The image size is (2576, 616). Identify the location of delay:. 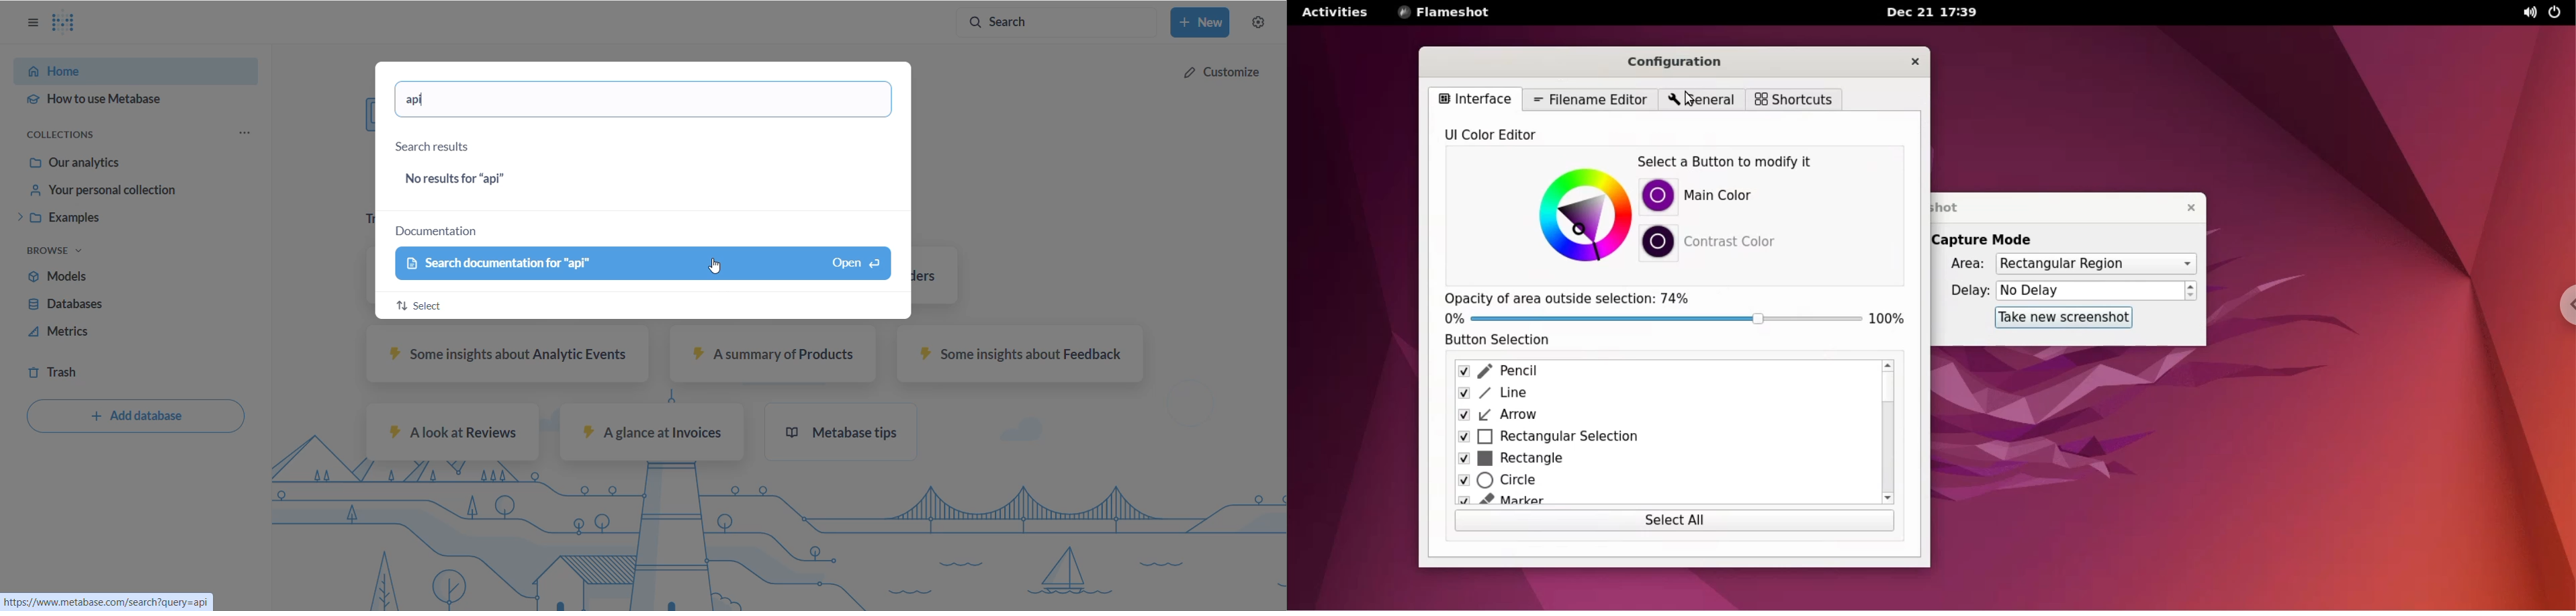
(1962, 291).